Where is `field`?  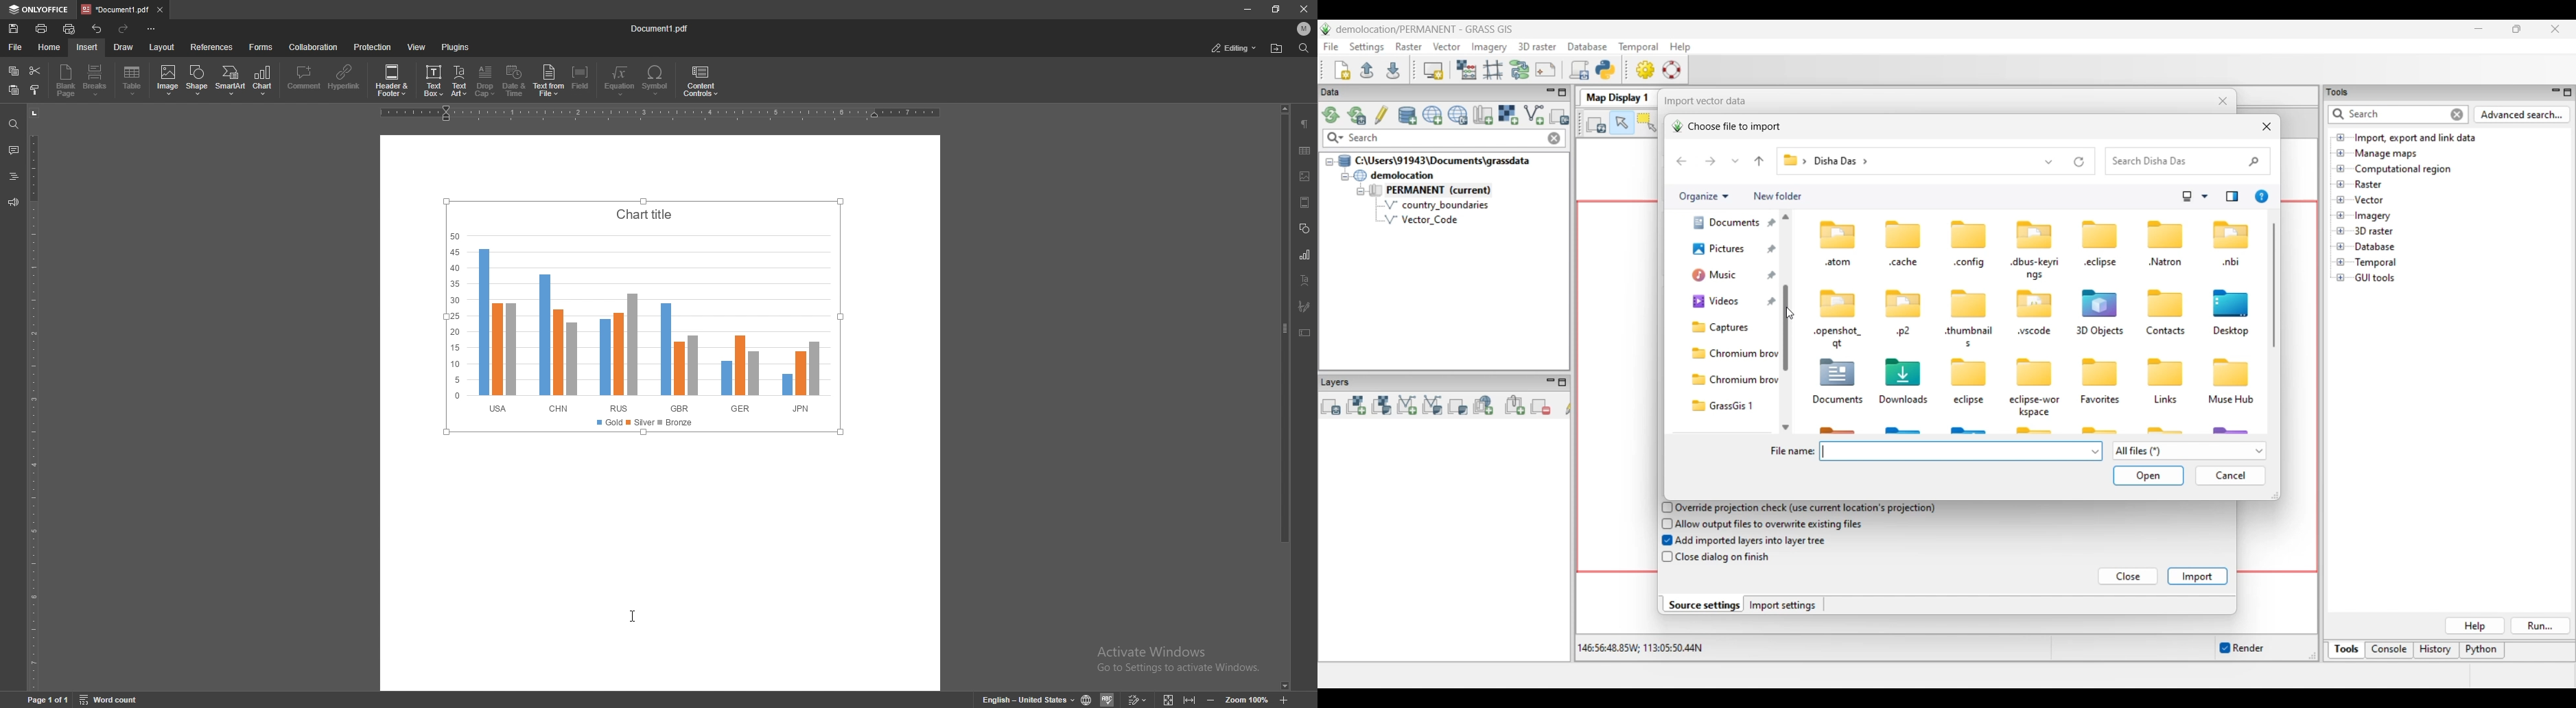 field is located at coordinates (582, 80).